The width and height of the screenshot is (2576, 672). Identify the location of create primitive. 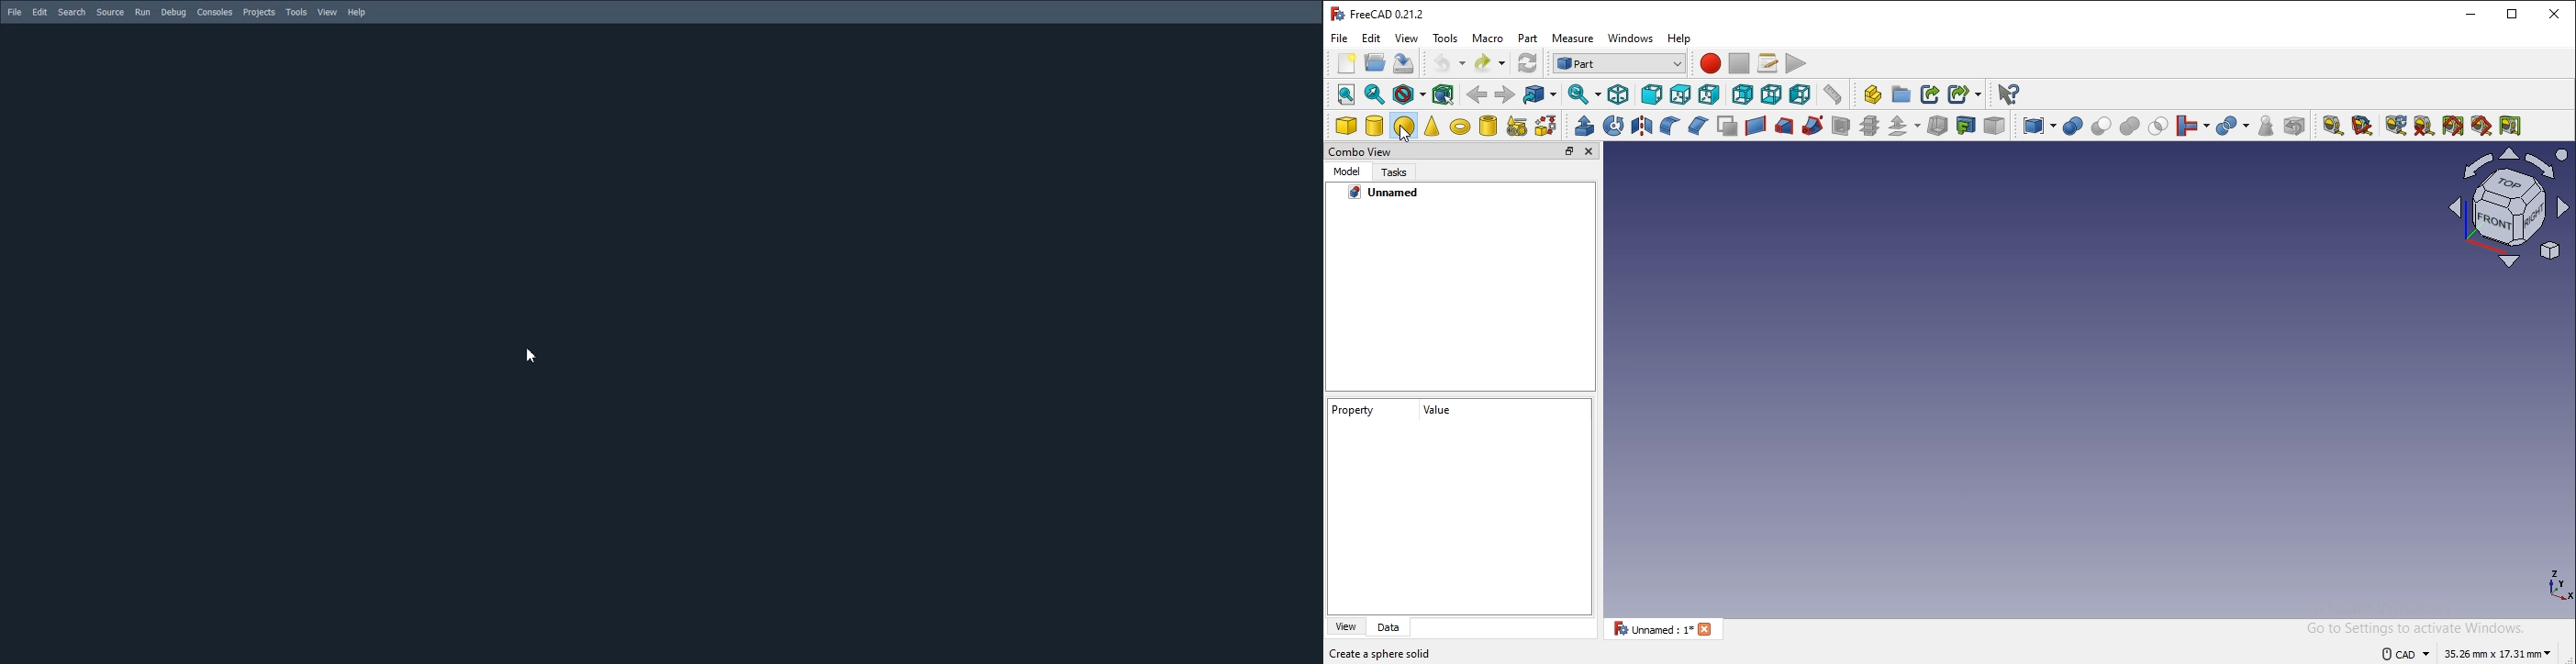
(1516, 126).